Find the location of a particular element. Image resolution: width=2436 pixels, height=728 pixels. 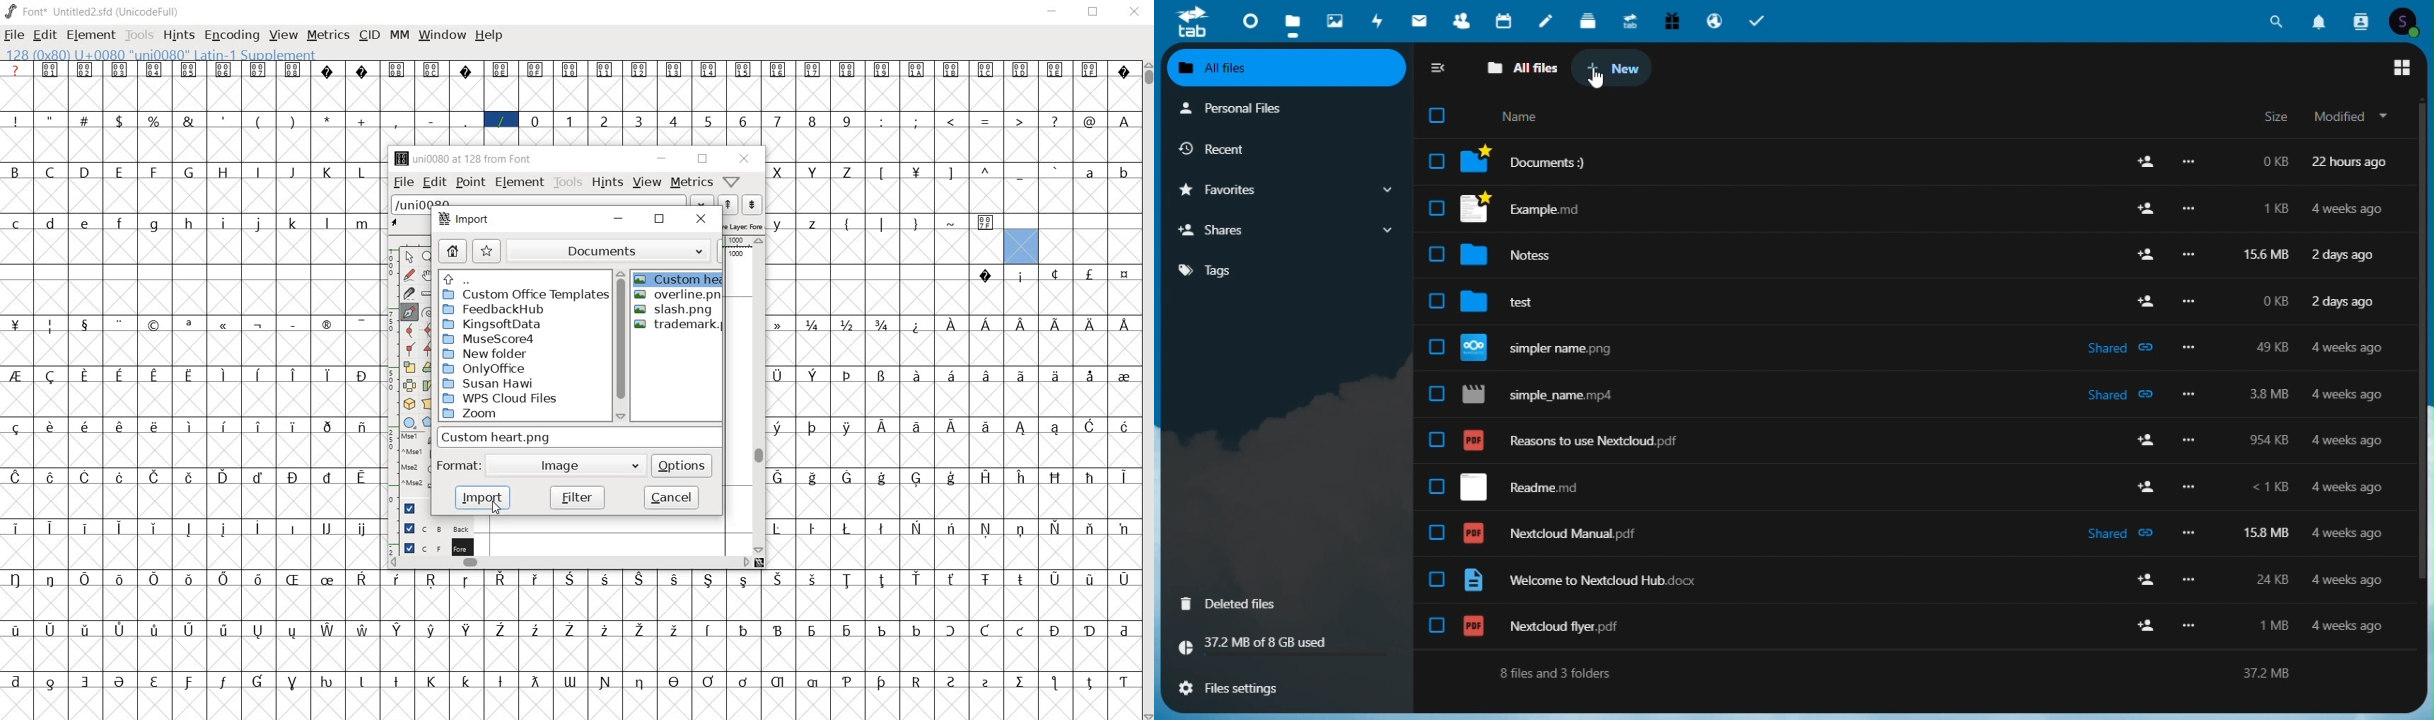

glyph is located at coordinates (917, 121).